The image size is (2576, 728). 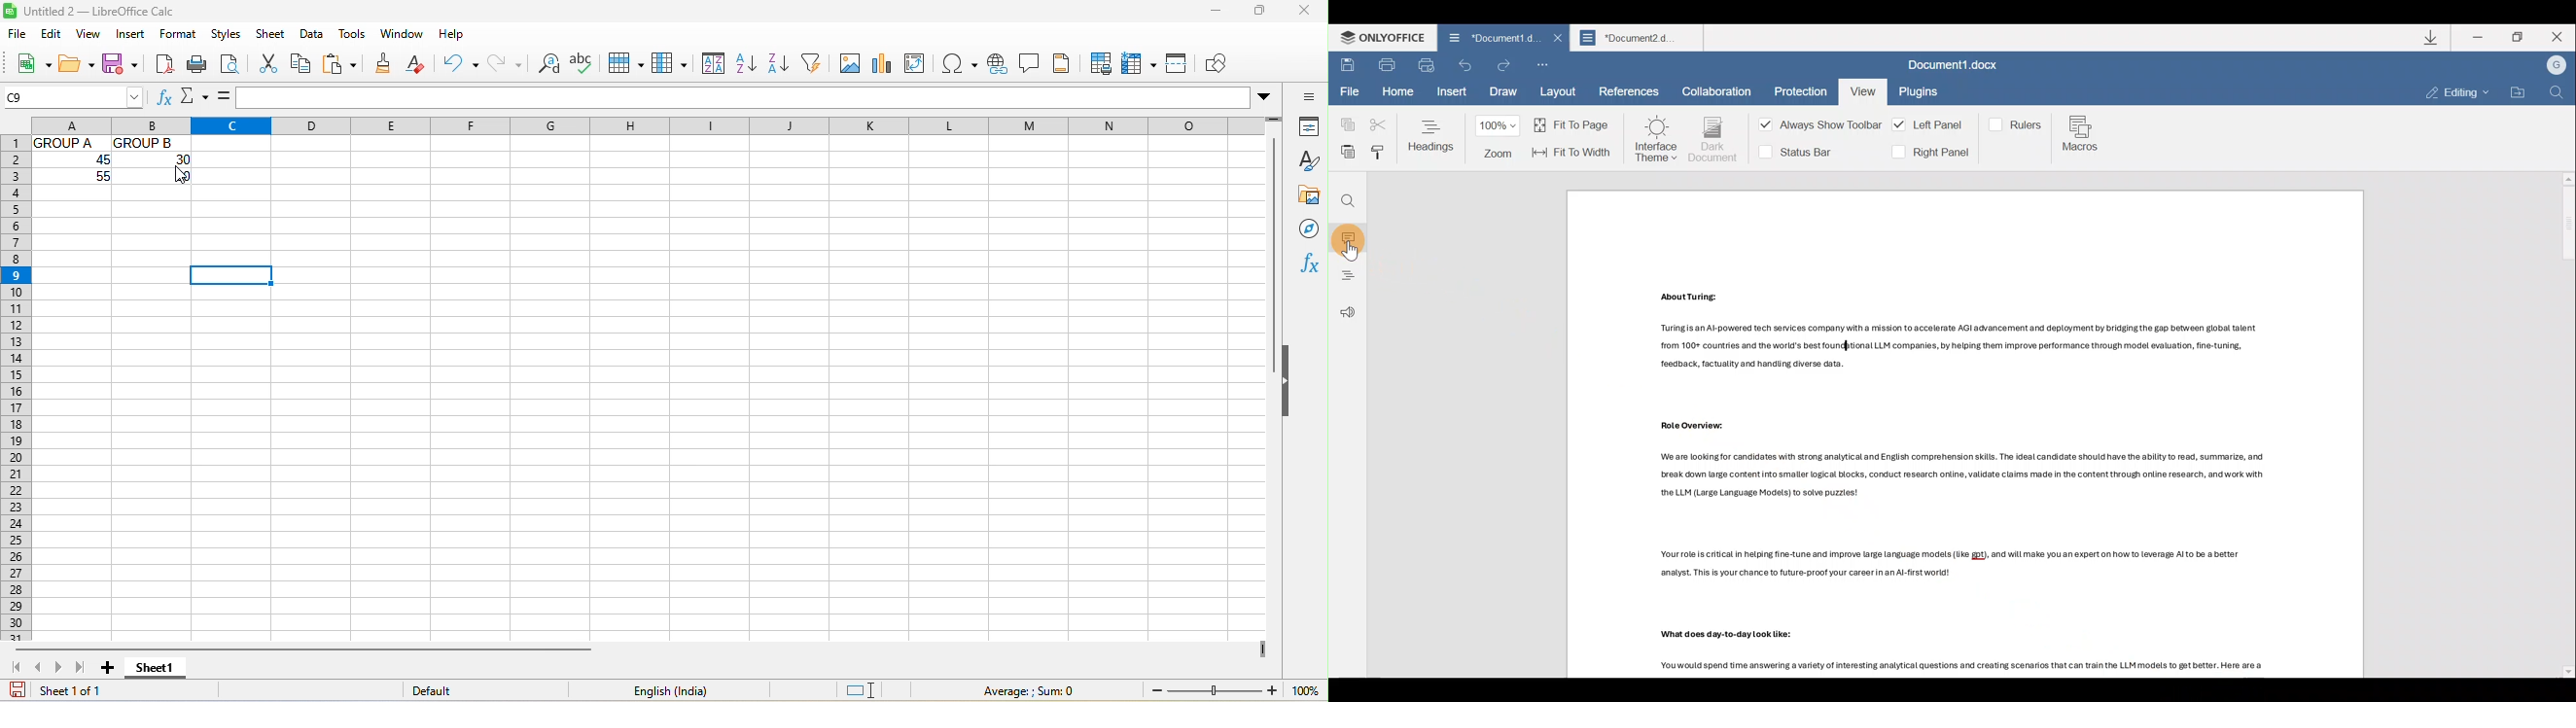 What do you see at coordinates (1068, 62) in the screenshot?
I see `header and footers` at bounding box center [1068, 62].